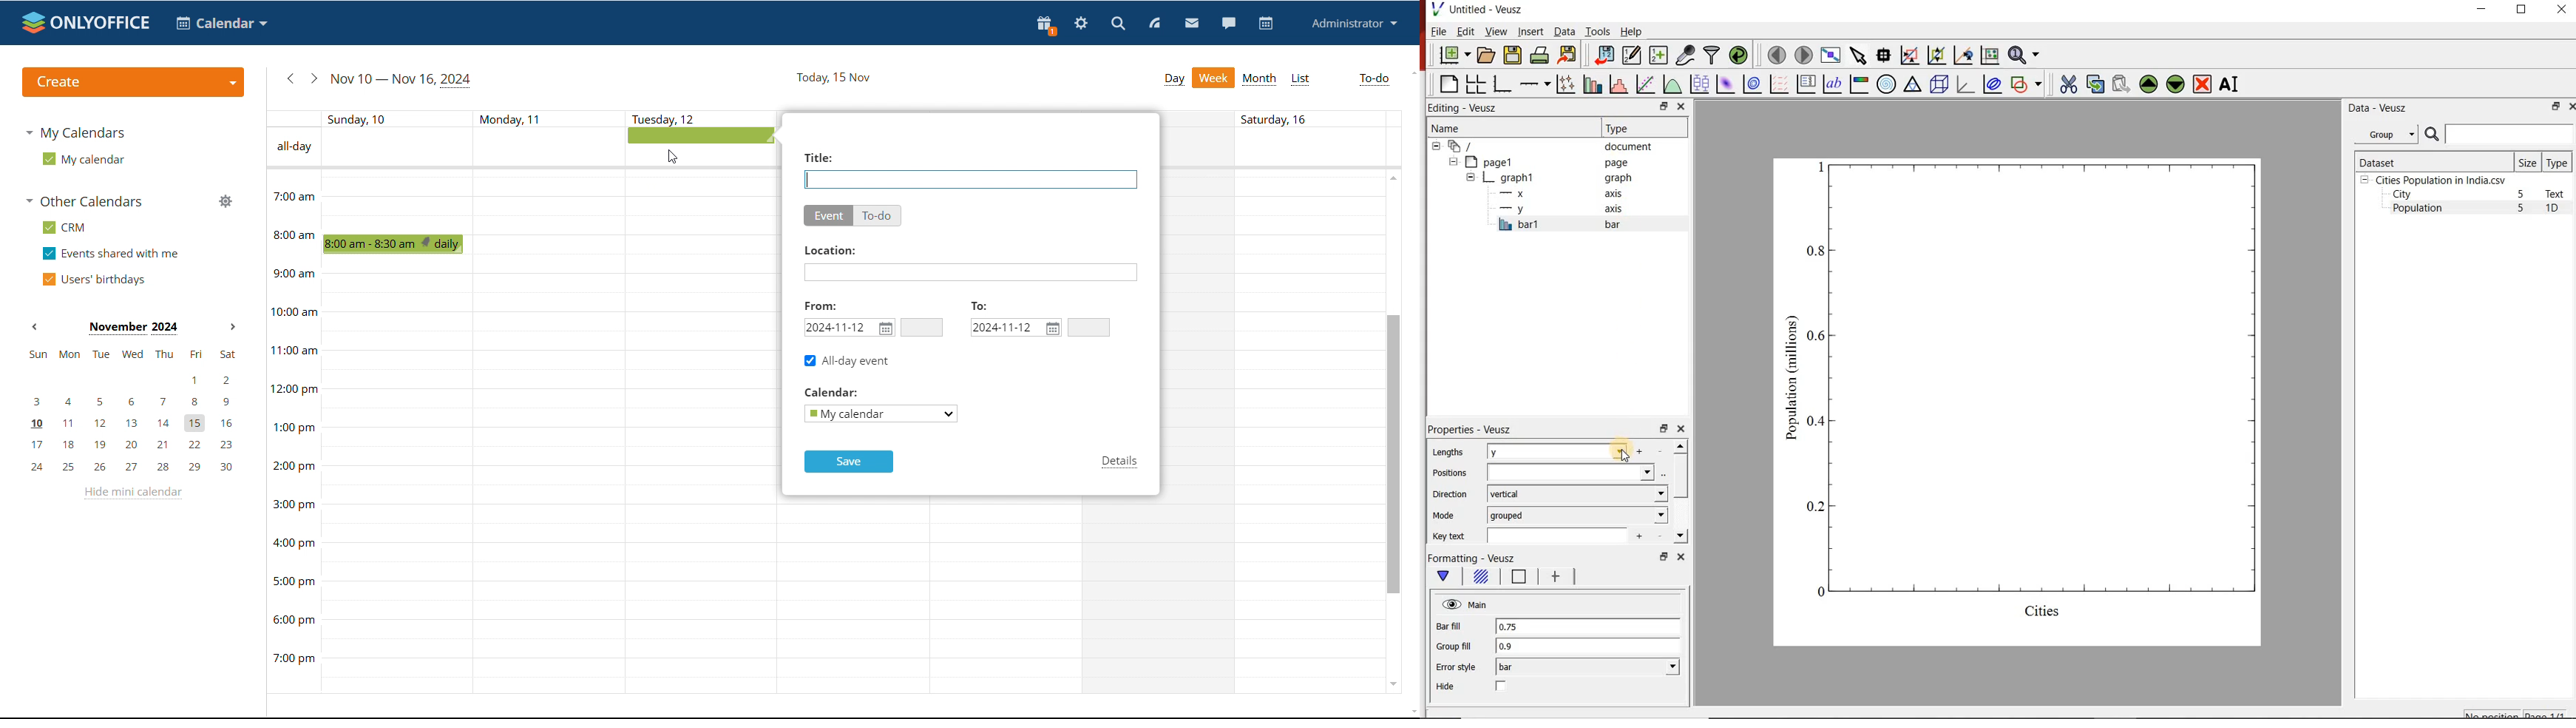 This screenshot has width=2576, height=728. I want to click on Cities Population in India.csv, so click(2439, 180).